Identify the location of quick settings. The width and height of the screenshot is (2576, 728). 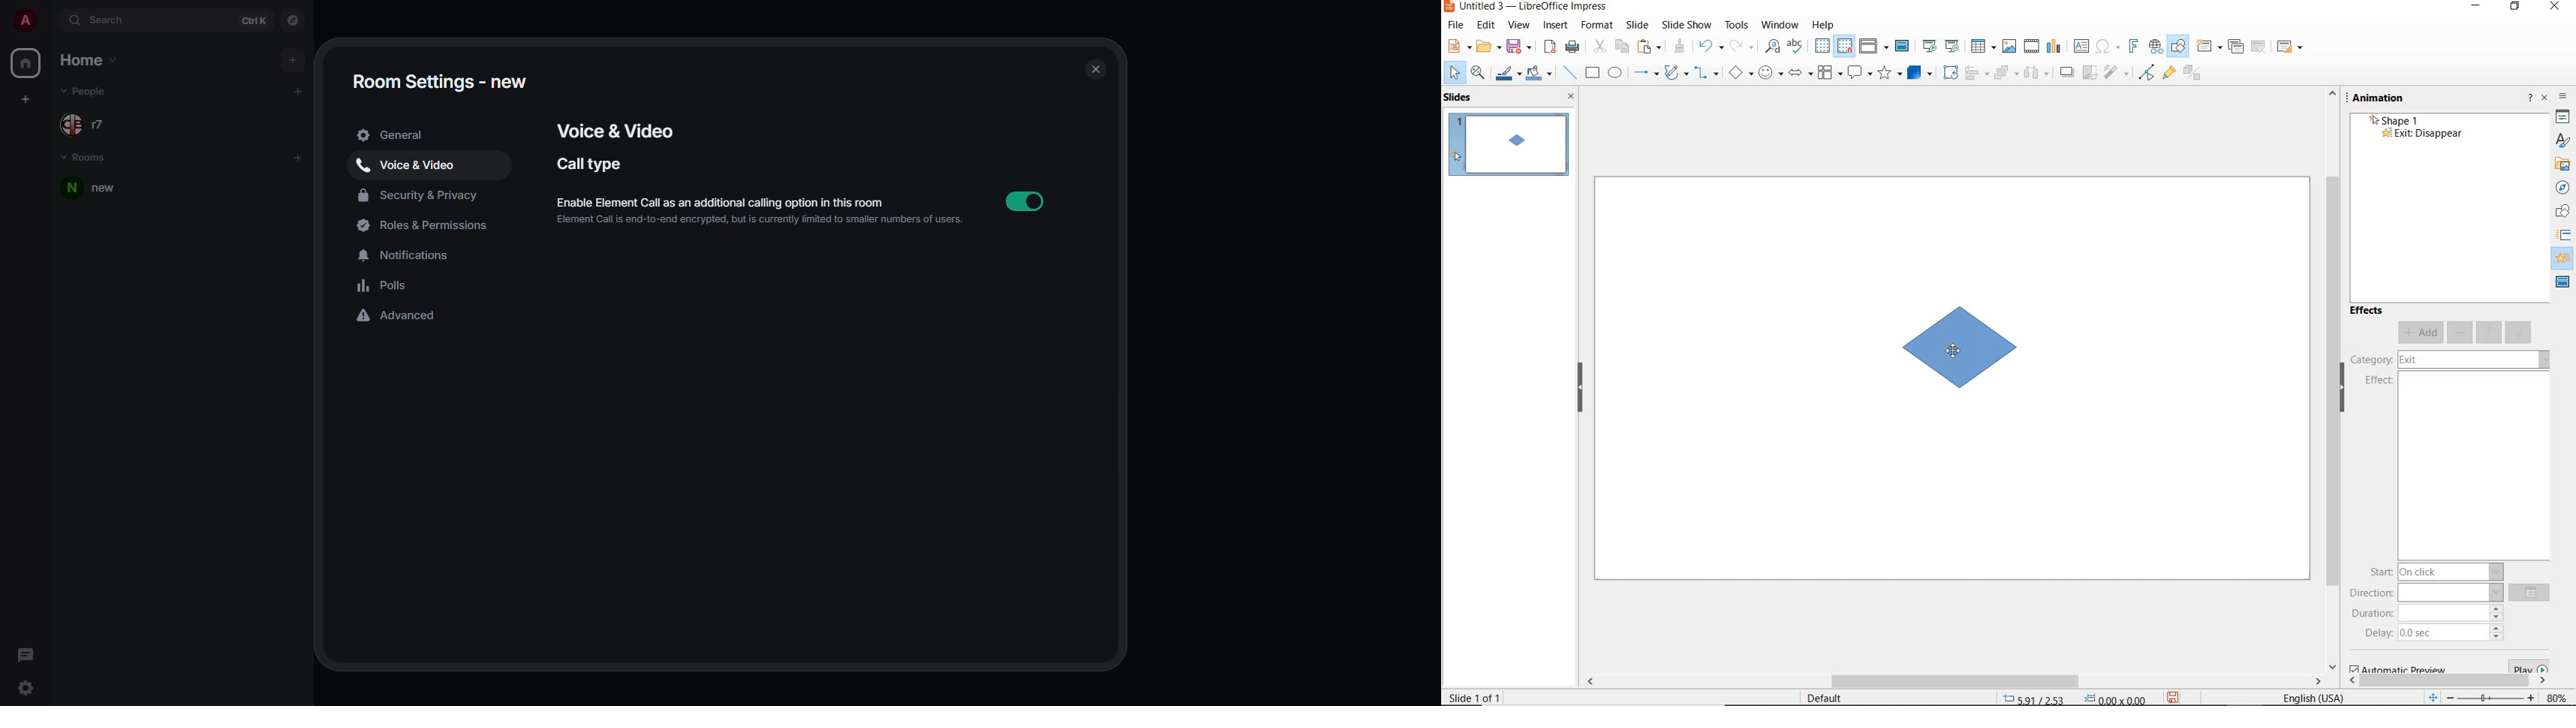
(28, 688).